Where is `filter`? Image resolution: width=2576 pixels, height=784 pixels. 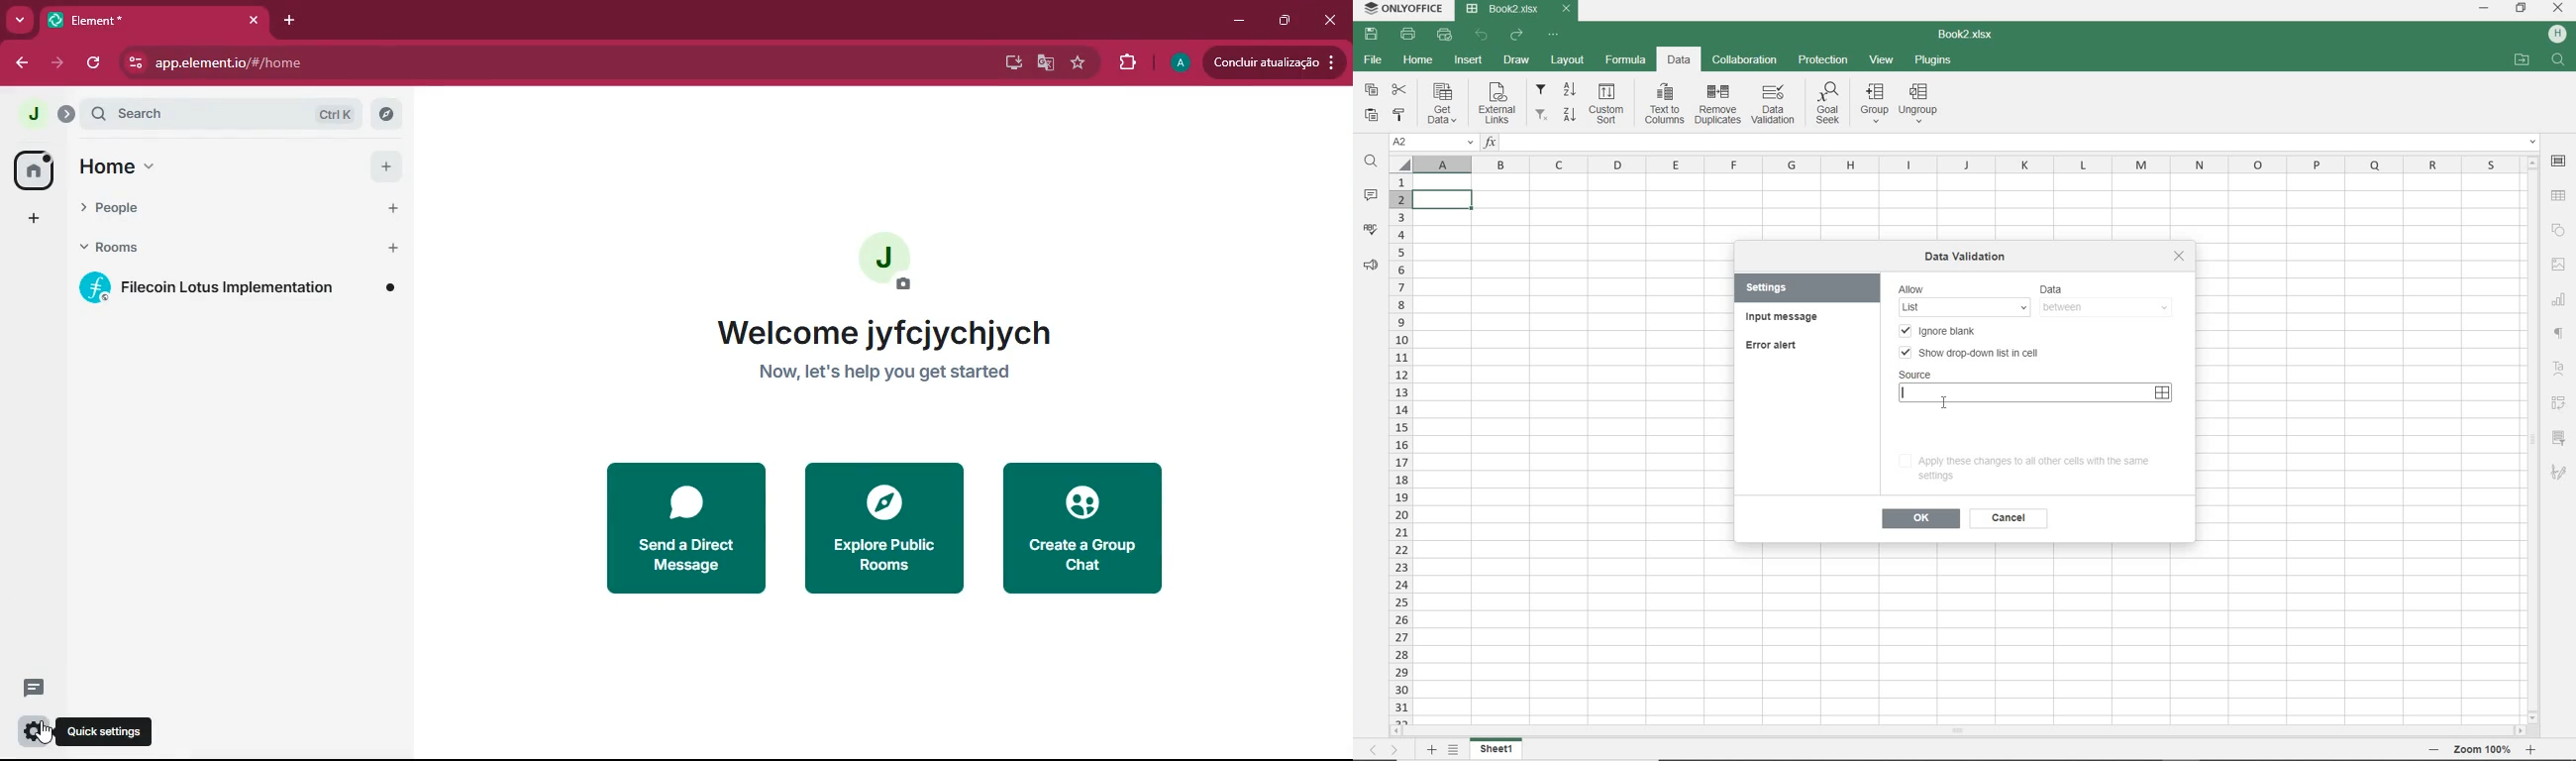
filter is located at coordinates (1542, 90).